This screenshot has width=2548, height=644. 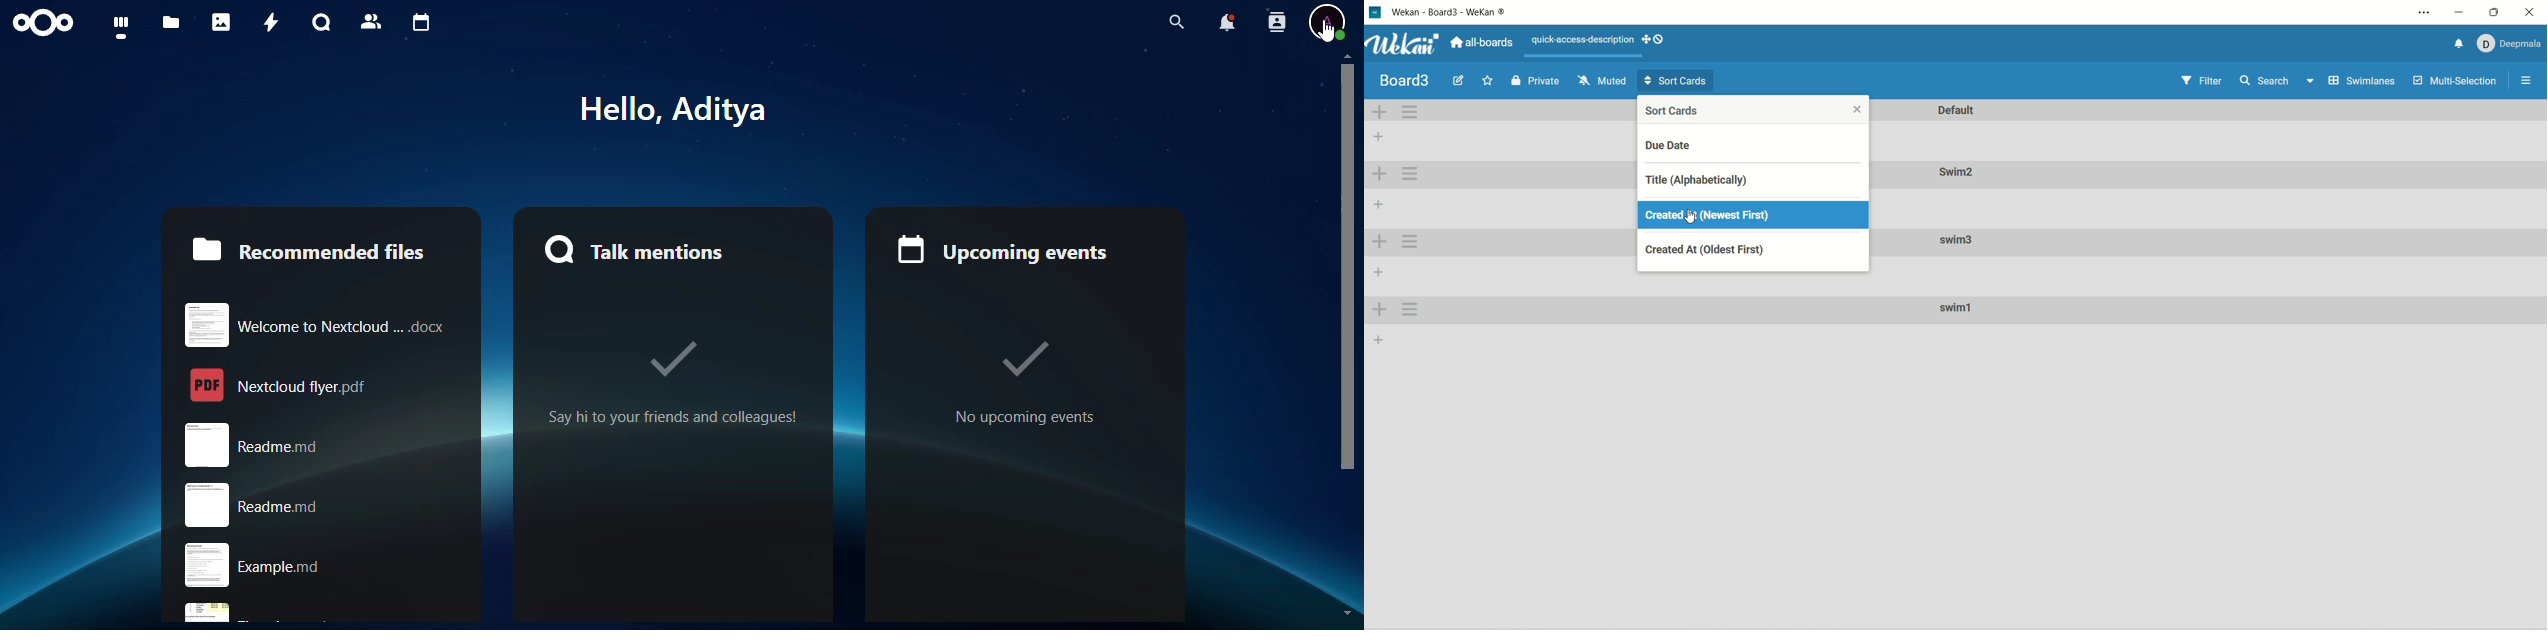 What do you see at coordinates (682, 383) in the screenshot?
I see `Say hi to your friends and colleagues!` at bounding box center [682, 383].